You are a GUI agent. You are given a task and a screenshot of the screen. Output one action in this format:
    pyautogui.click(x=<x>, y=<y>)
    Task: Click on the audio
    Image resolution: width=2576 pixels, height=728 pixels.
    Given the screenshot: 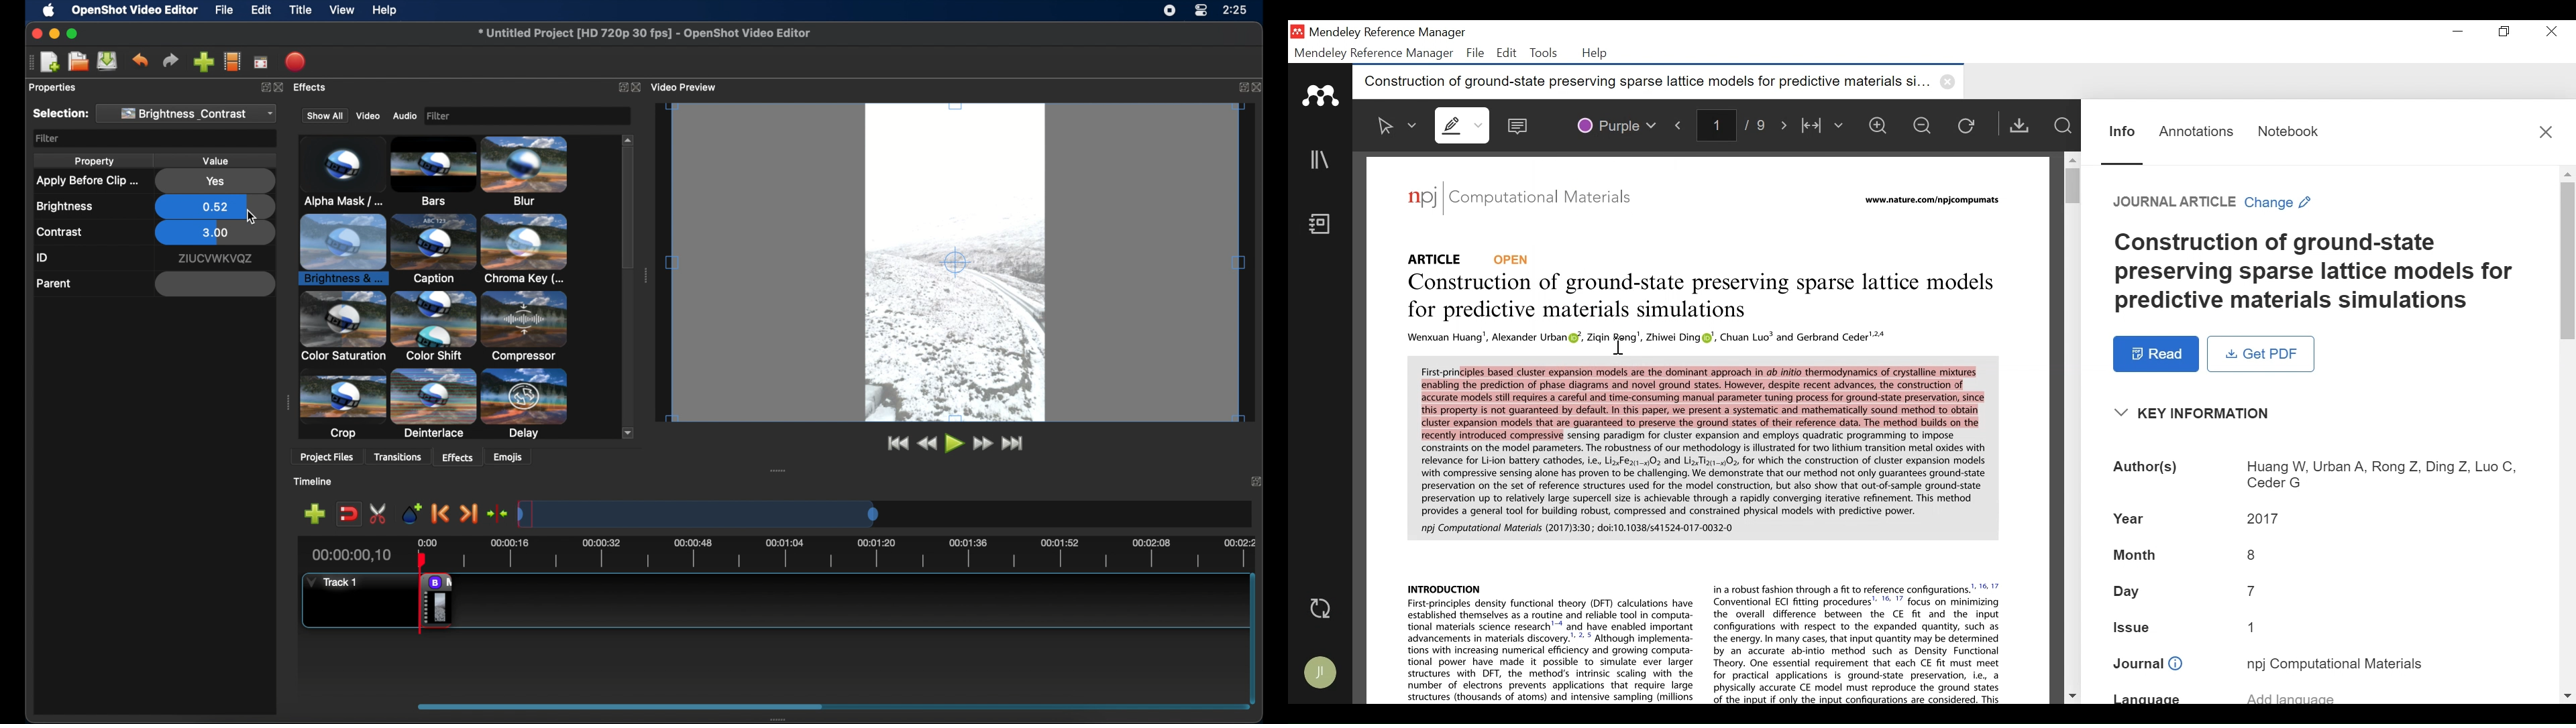 What is the action you would take?
    pyautogui.click(x=405, y=115)
    